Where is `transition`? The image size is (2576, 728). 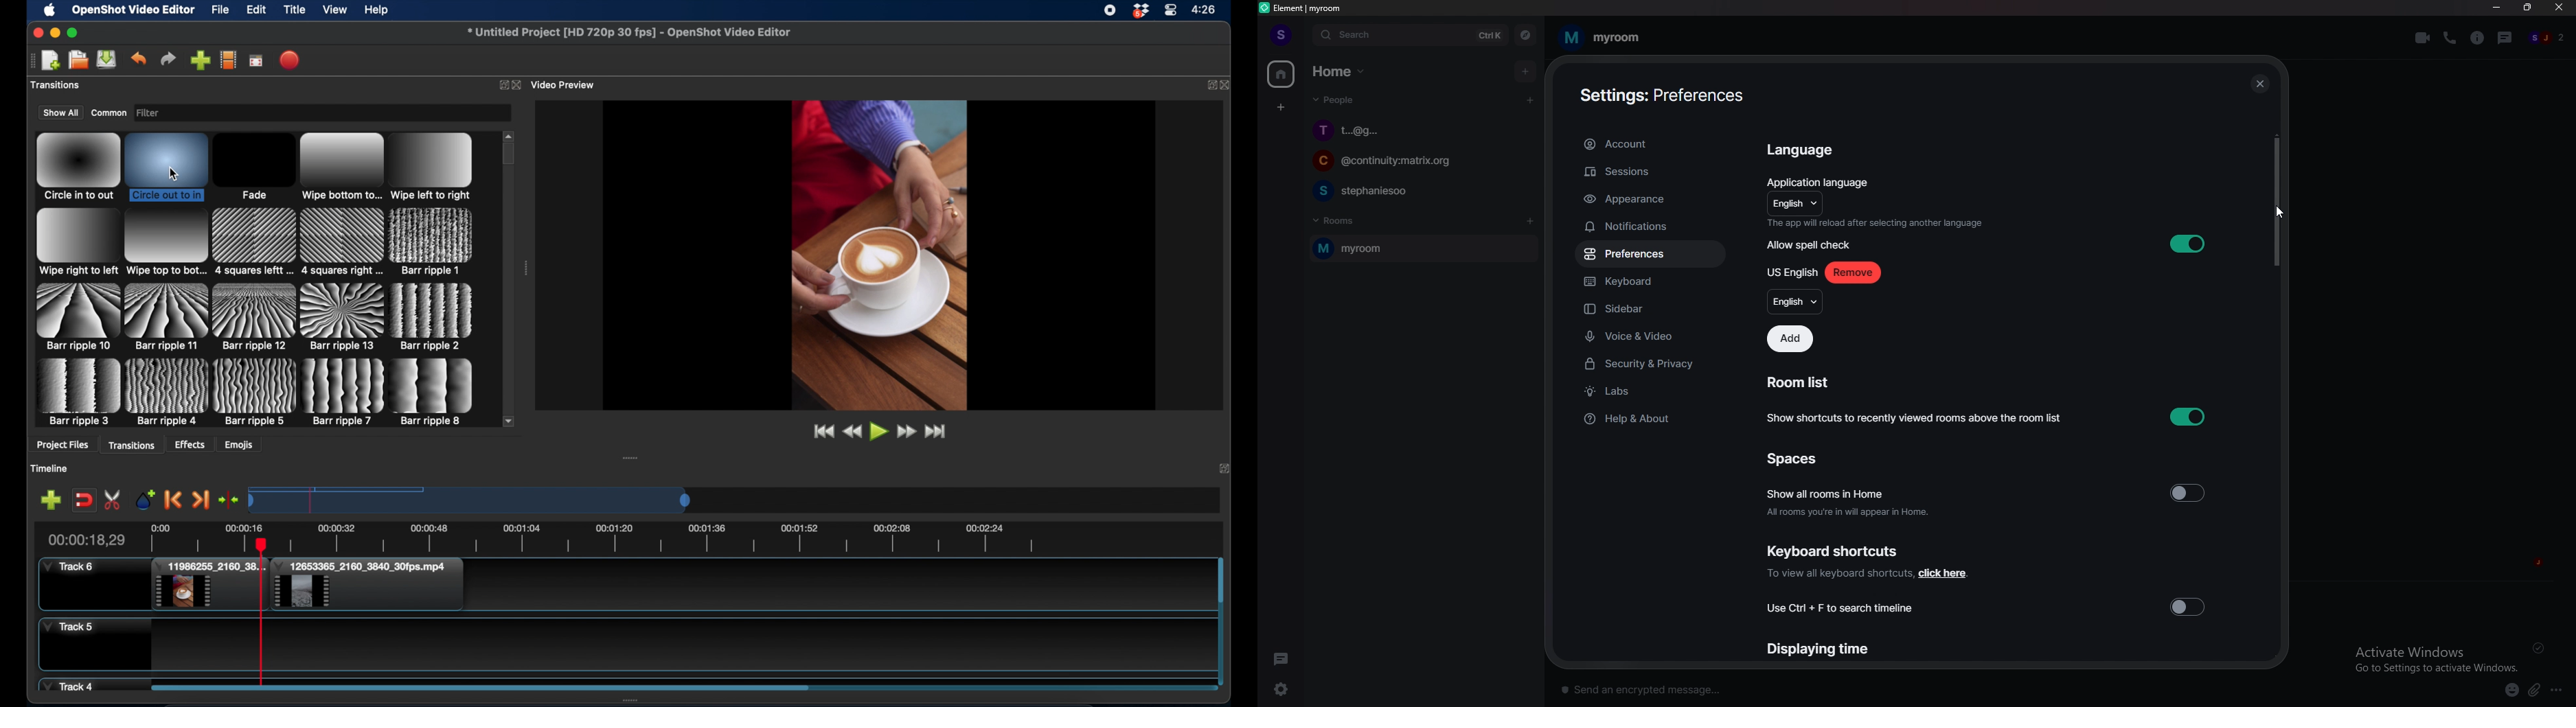
transition is located at coordinates (77, 243).